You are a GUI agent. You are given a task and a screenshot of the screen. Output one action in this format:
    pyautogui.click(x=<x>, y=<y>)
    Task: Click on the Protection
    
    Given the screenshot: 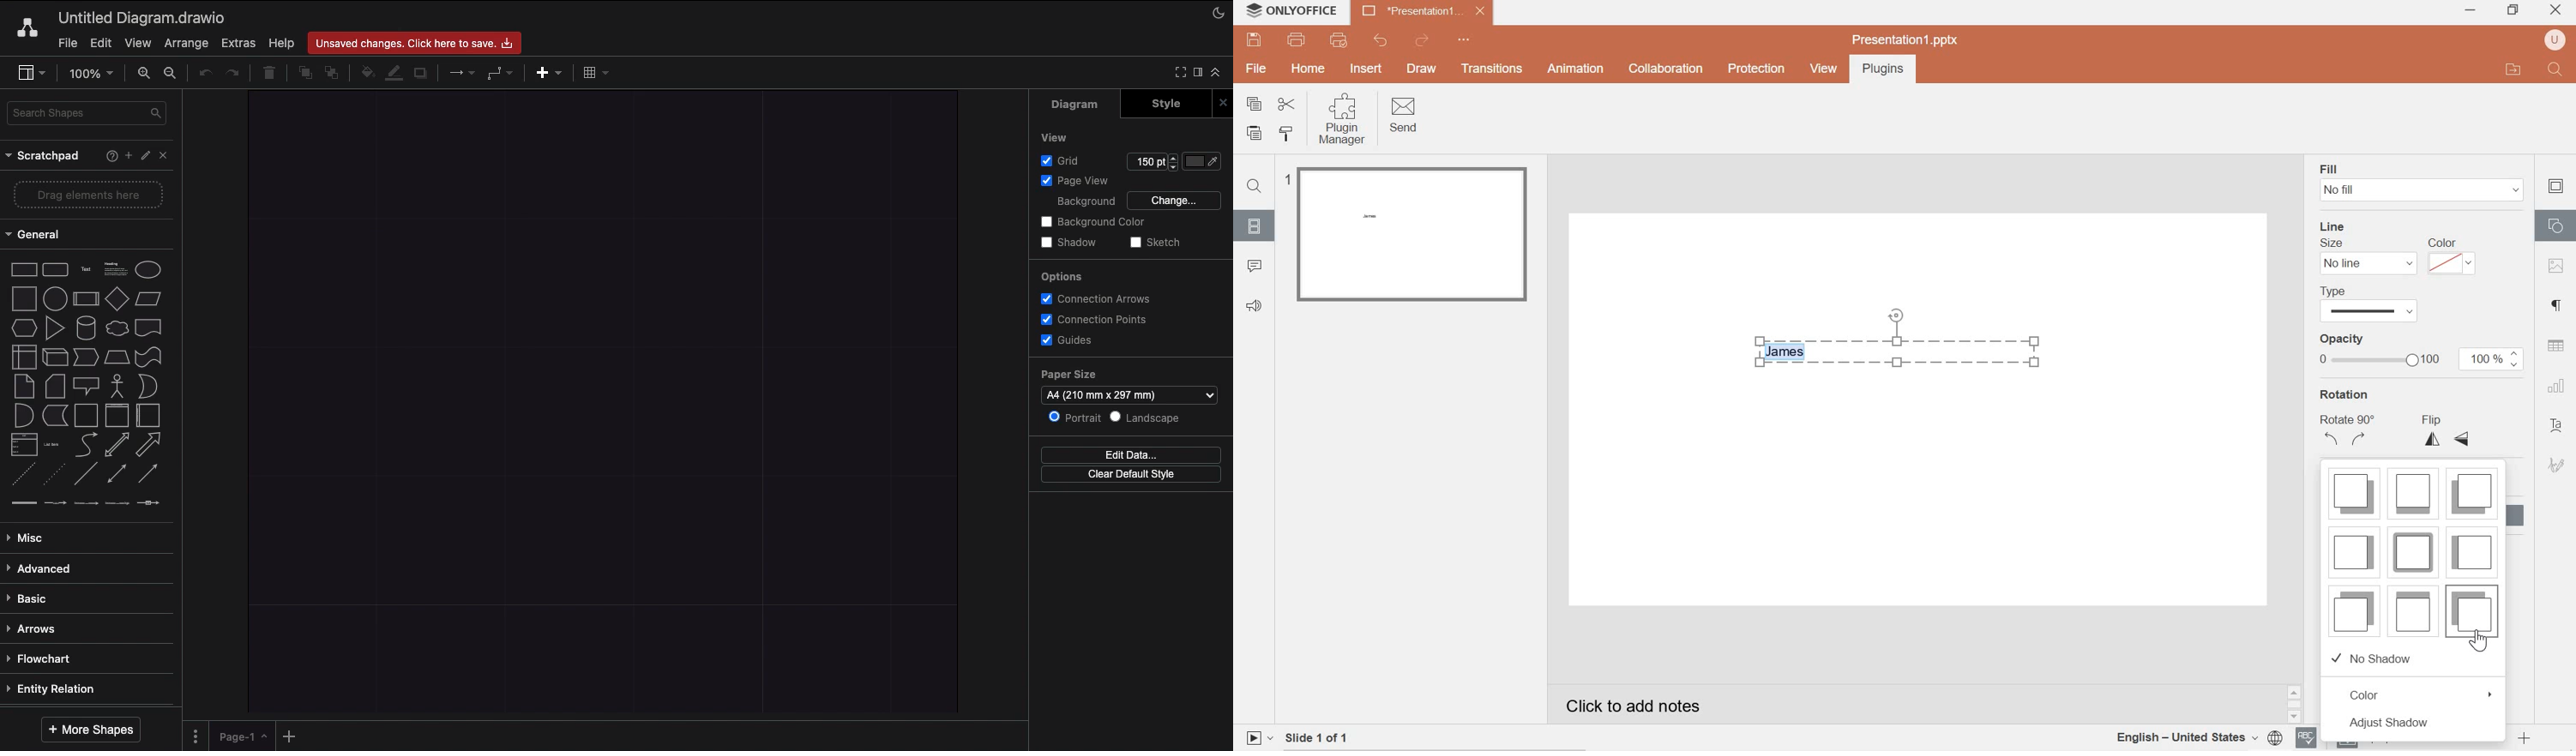 What is the action you would take?
    pyautogui.click(x=1756, y=69)
    